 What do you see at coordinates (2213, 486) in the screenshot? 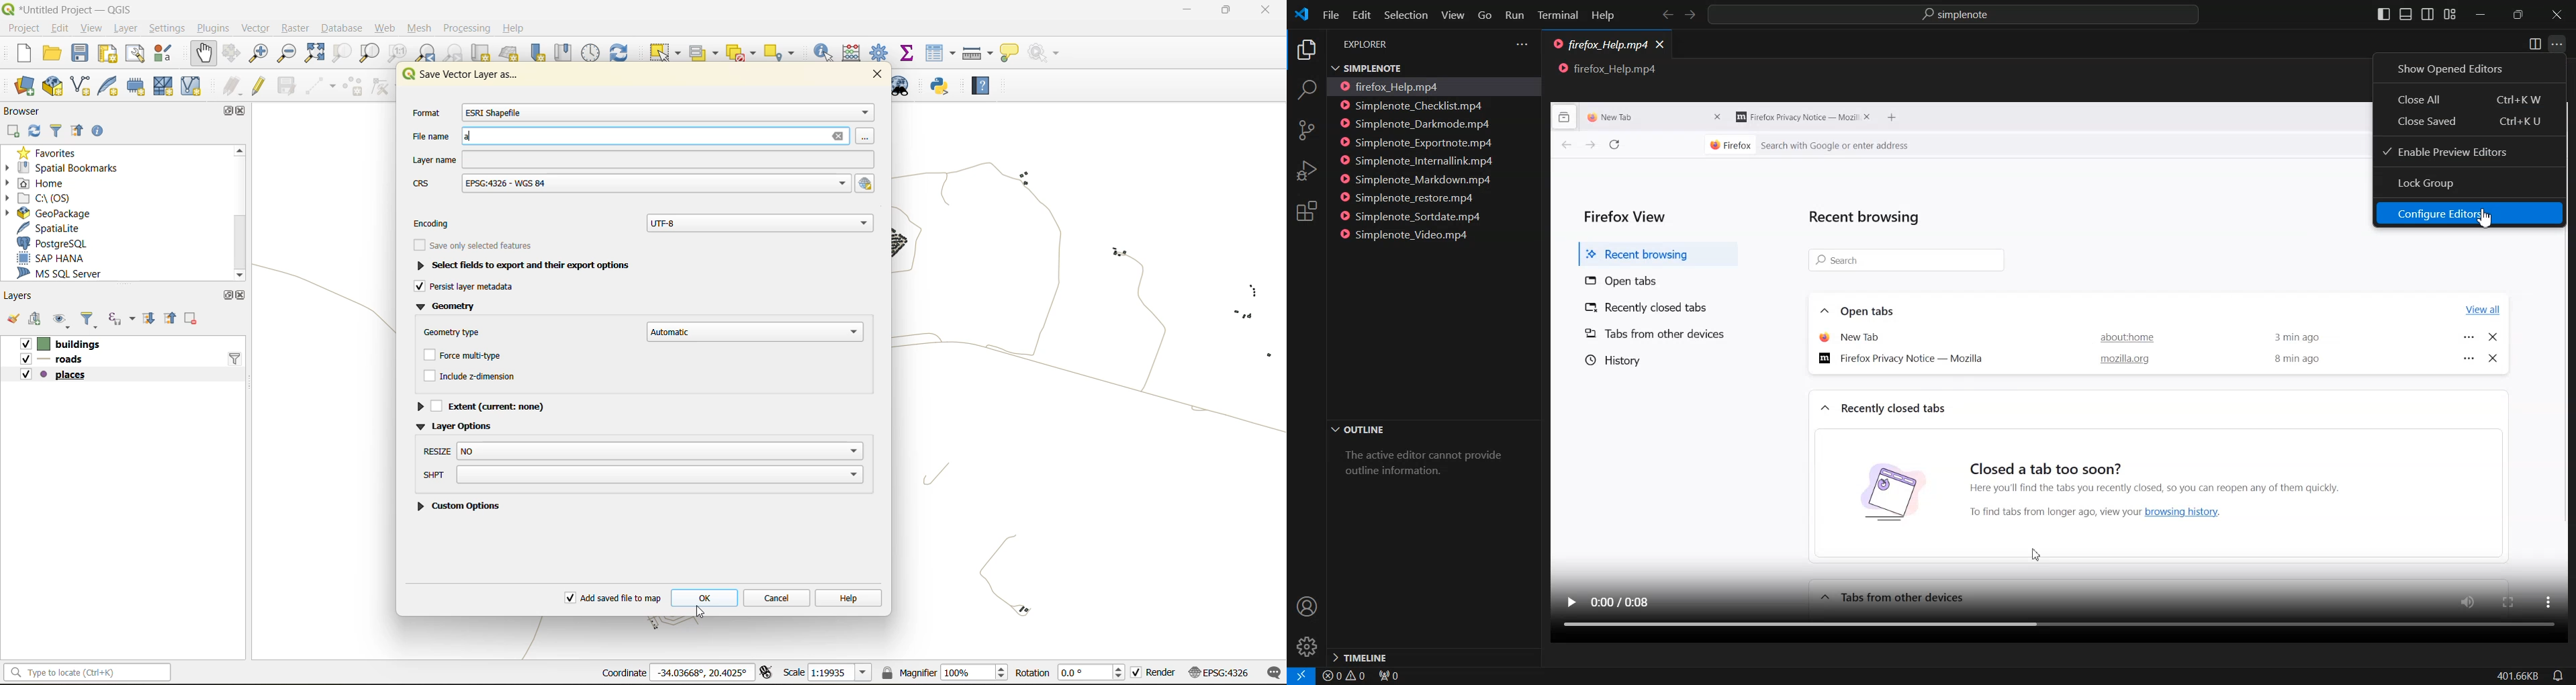
I see `Here you'll find the tabs you recently closed, so you can reopen any of them quickly.` at bounding box center [2213, 486].